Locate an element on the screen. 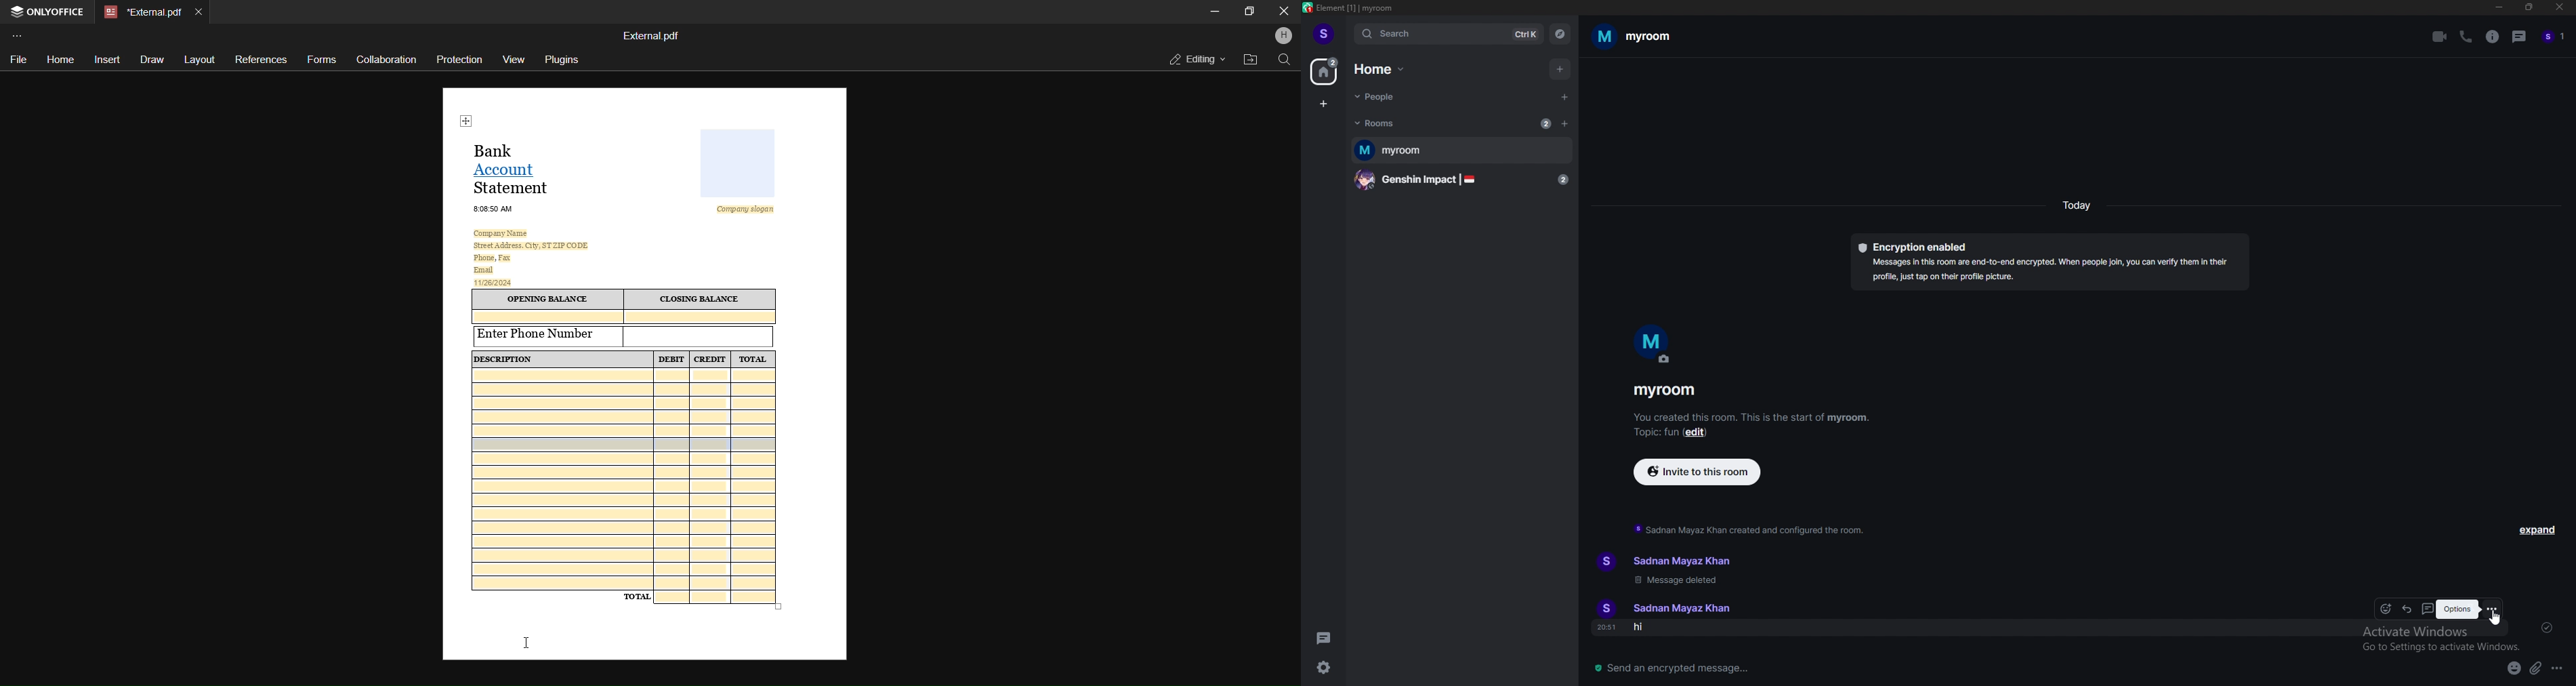 This screenshot has height=700, width=2576. sadnan mayaz khan created and configured the room. is located at coordinates (1751, 529).